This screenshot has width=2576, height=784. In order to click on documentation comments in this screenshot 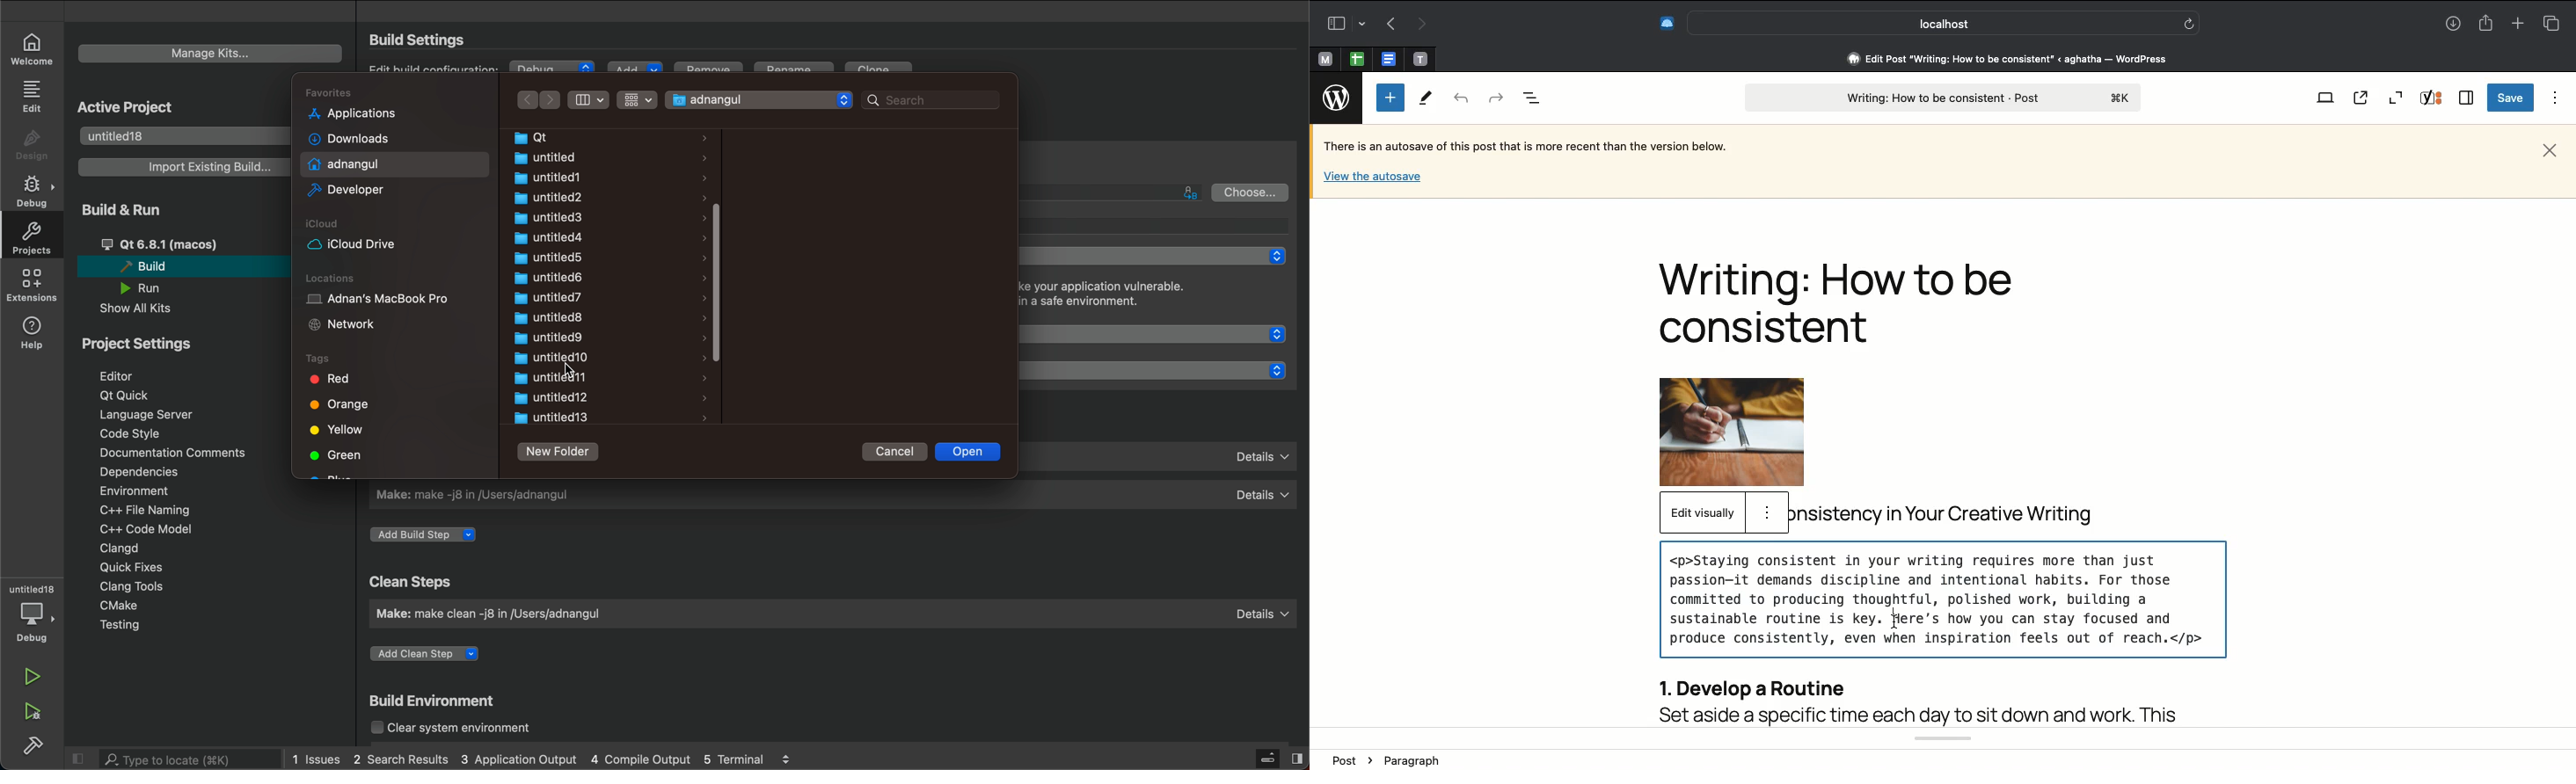, I will do `click(188, 454)`.